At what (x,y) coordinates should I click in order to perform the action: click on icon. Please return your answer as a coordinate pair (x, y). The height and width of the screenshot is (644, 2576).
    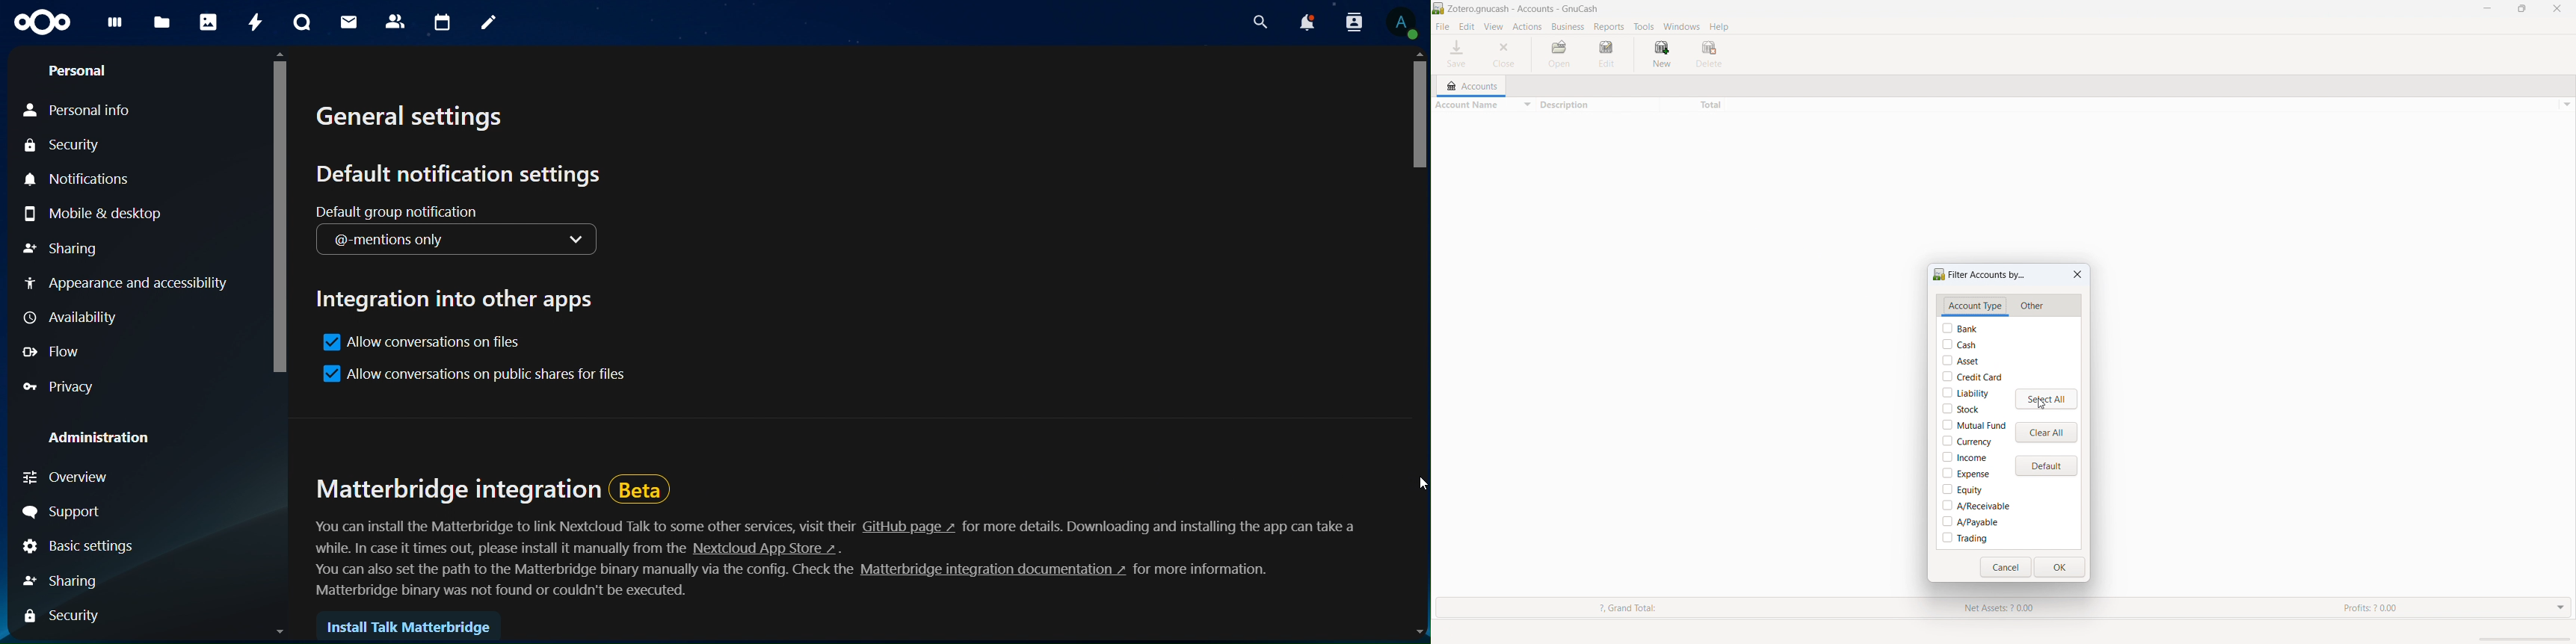
    Looking at the image, I should click on (44, 23).